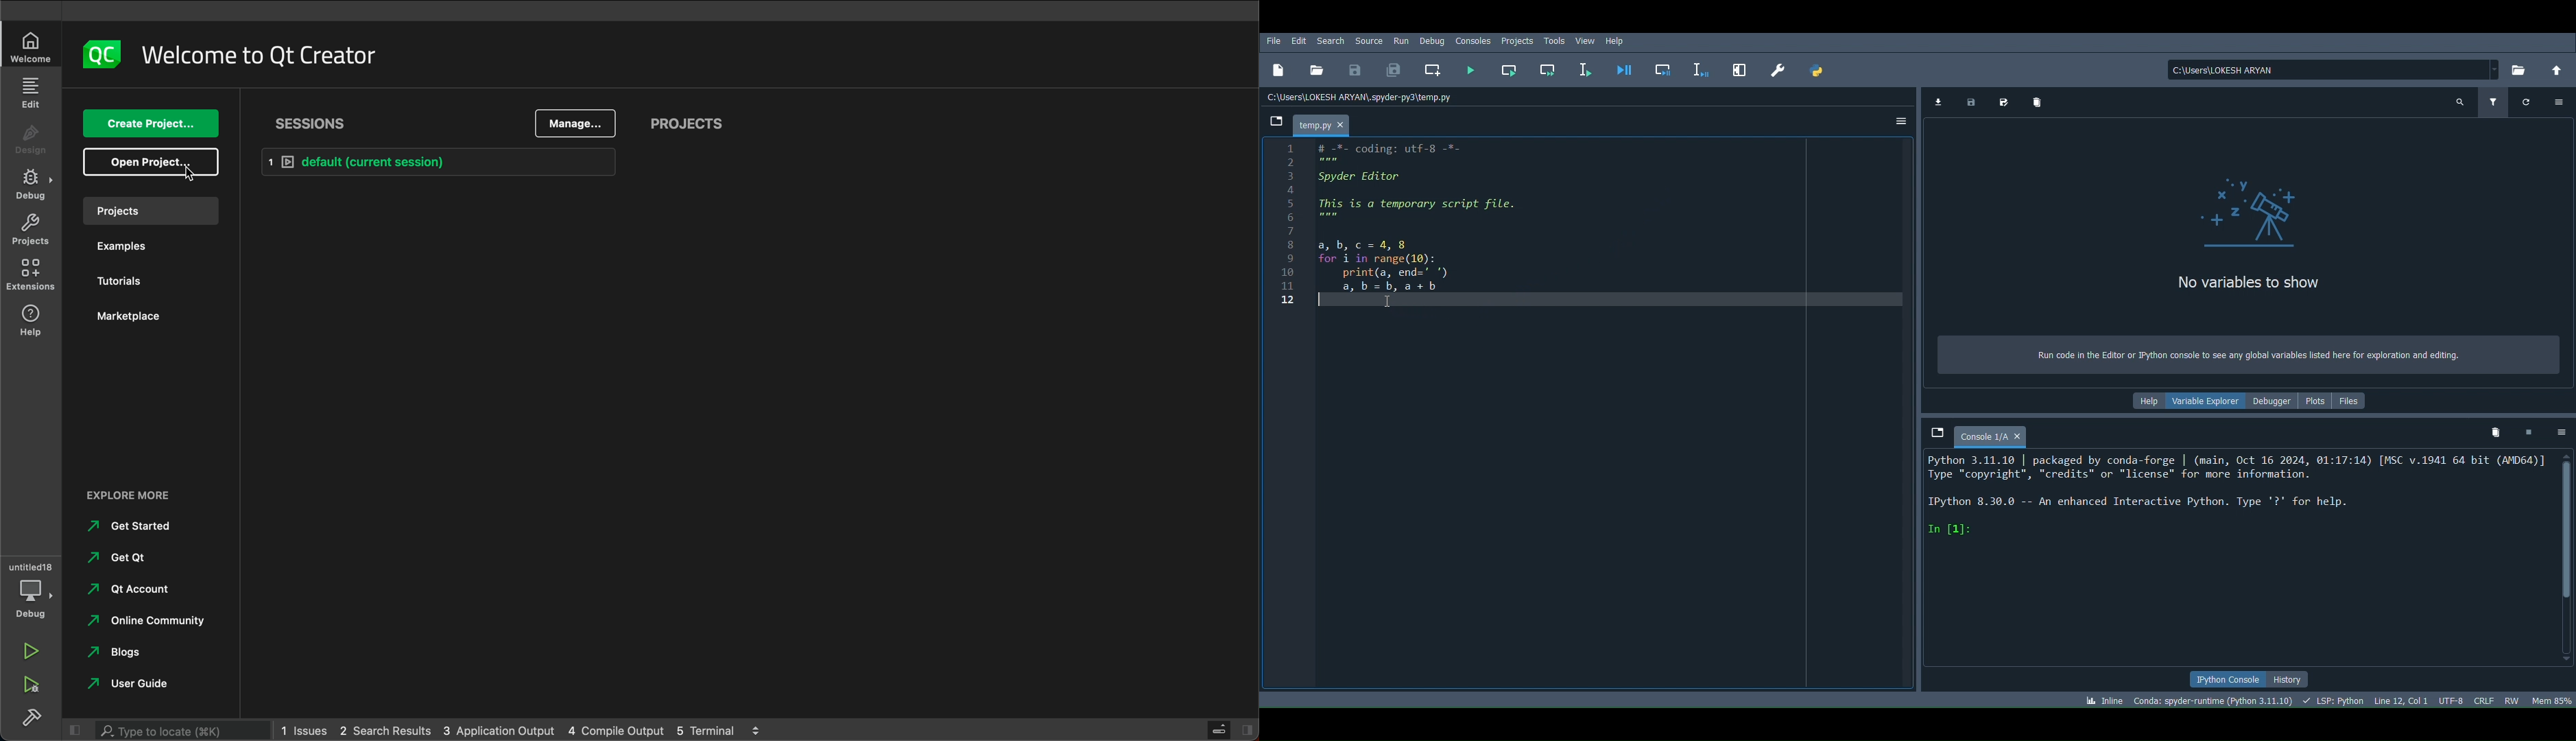  I want to click on 5 Terminal, so click(708, 731).